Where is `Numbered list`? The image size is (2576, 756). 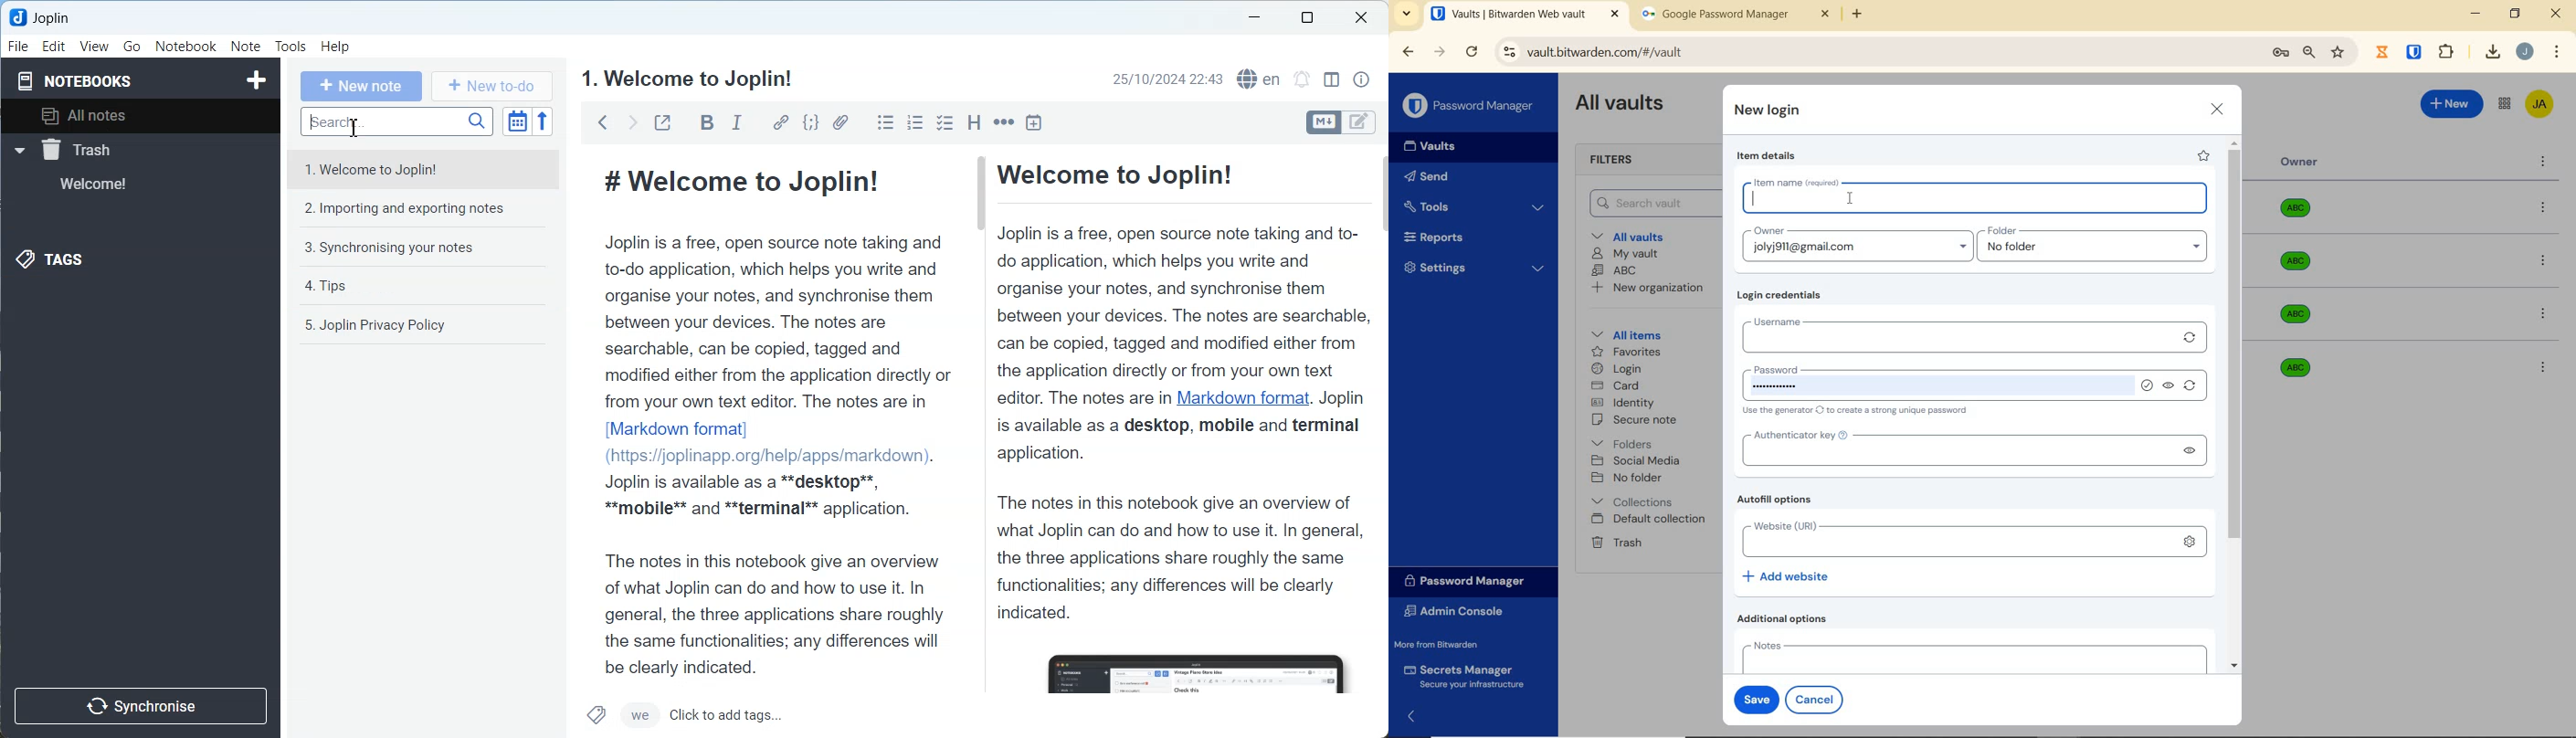 Numbered list is located at coordinates (915, 122).